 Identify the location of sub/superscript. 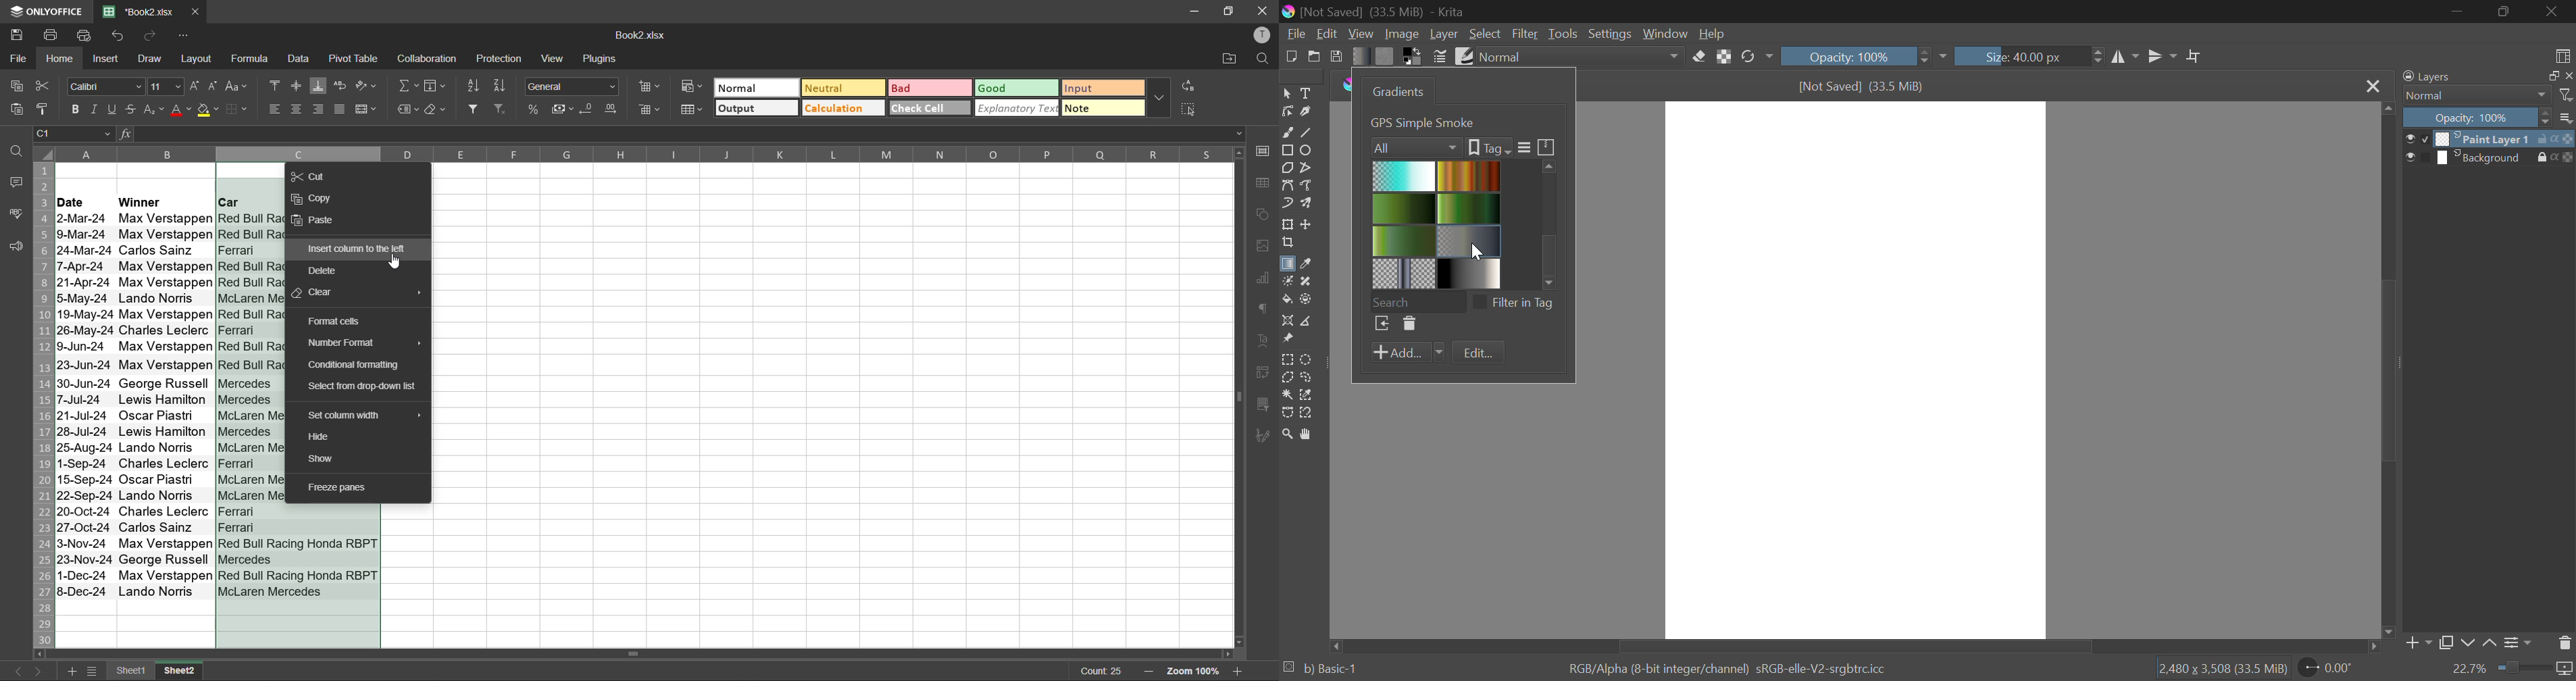
(155, 111).